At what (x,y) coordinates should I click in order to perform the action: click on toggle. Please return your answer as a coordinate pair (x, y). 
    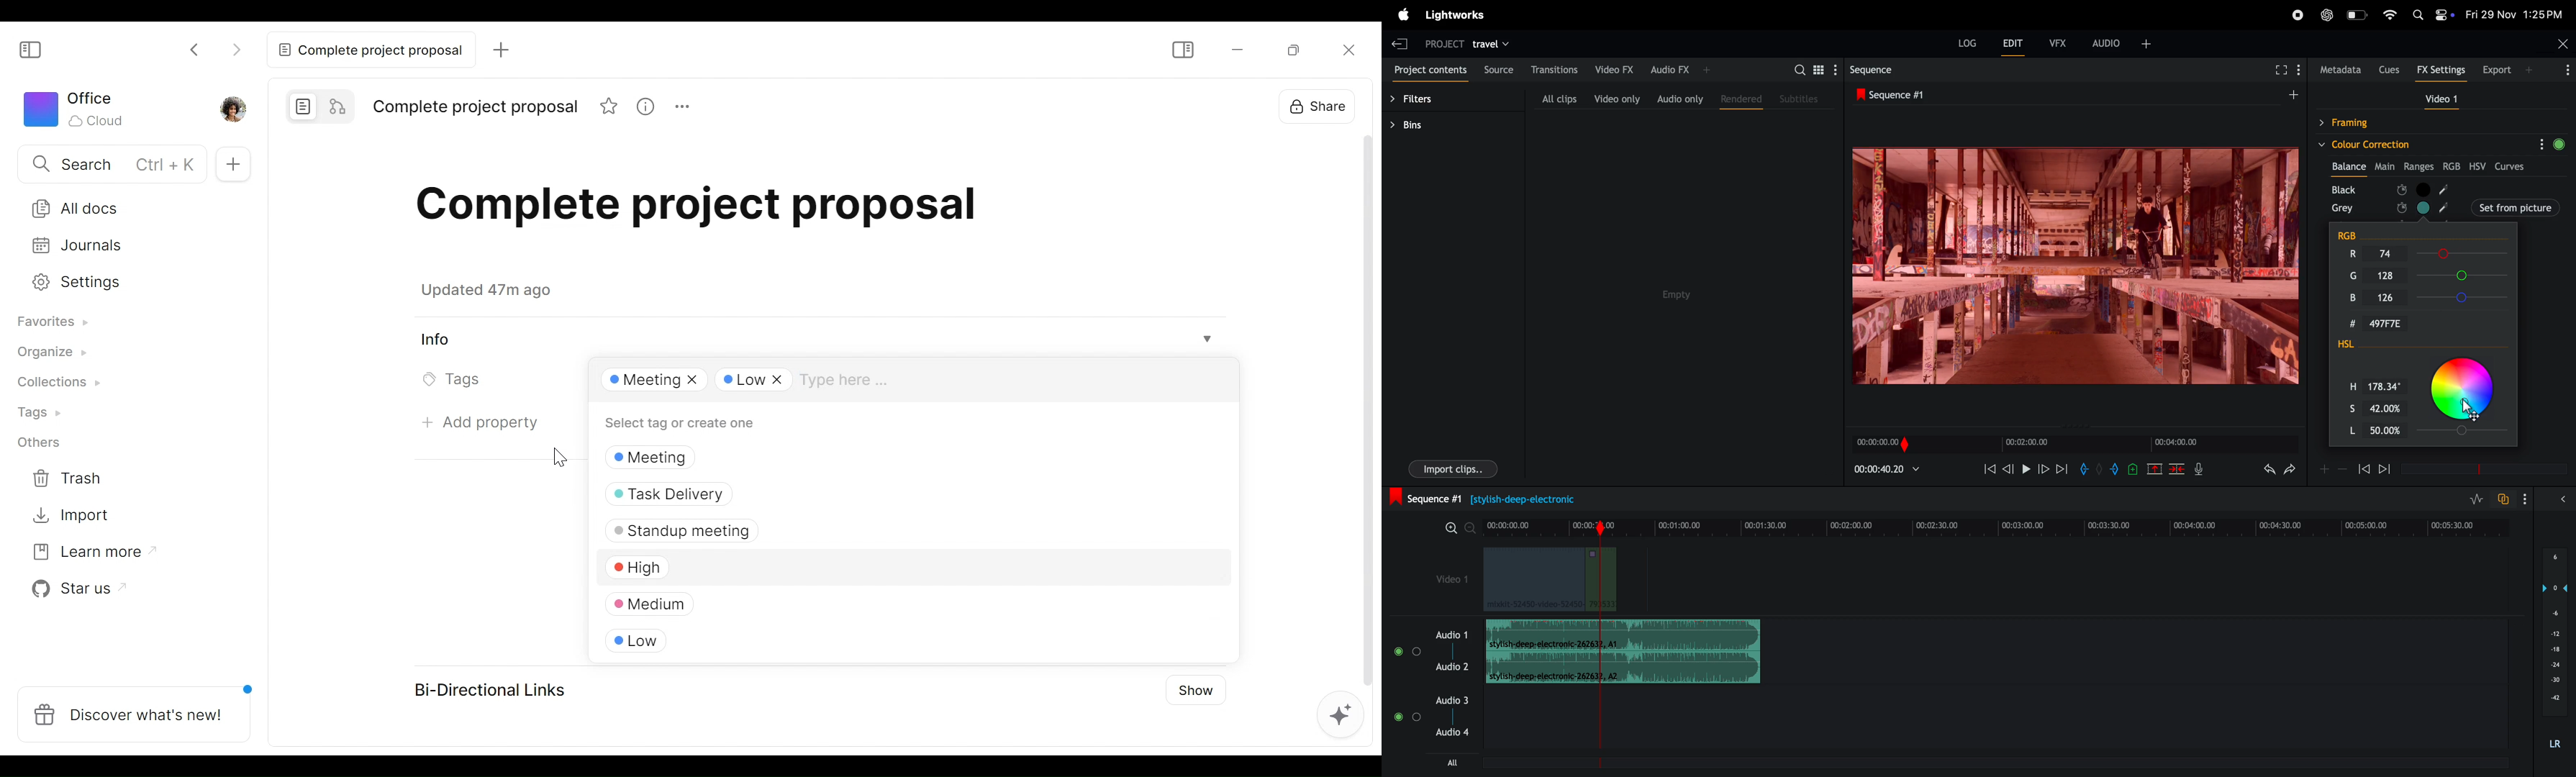
    Looking at the image, I should click on (1397, 717).